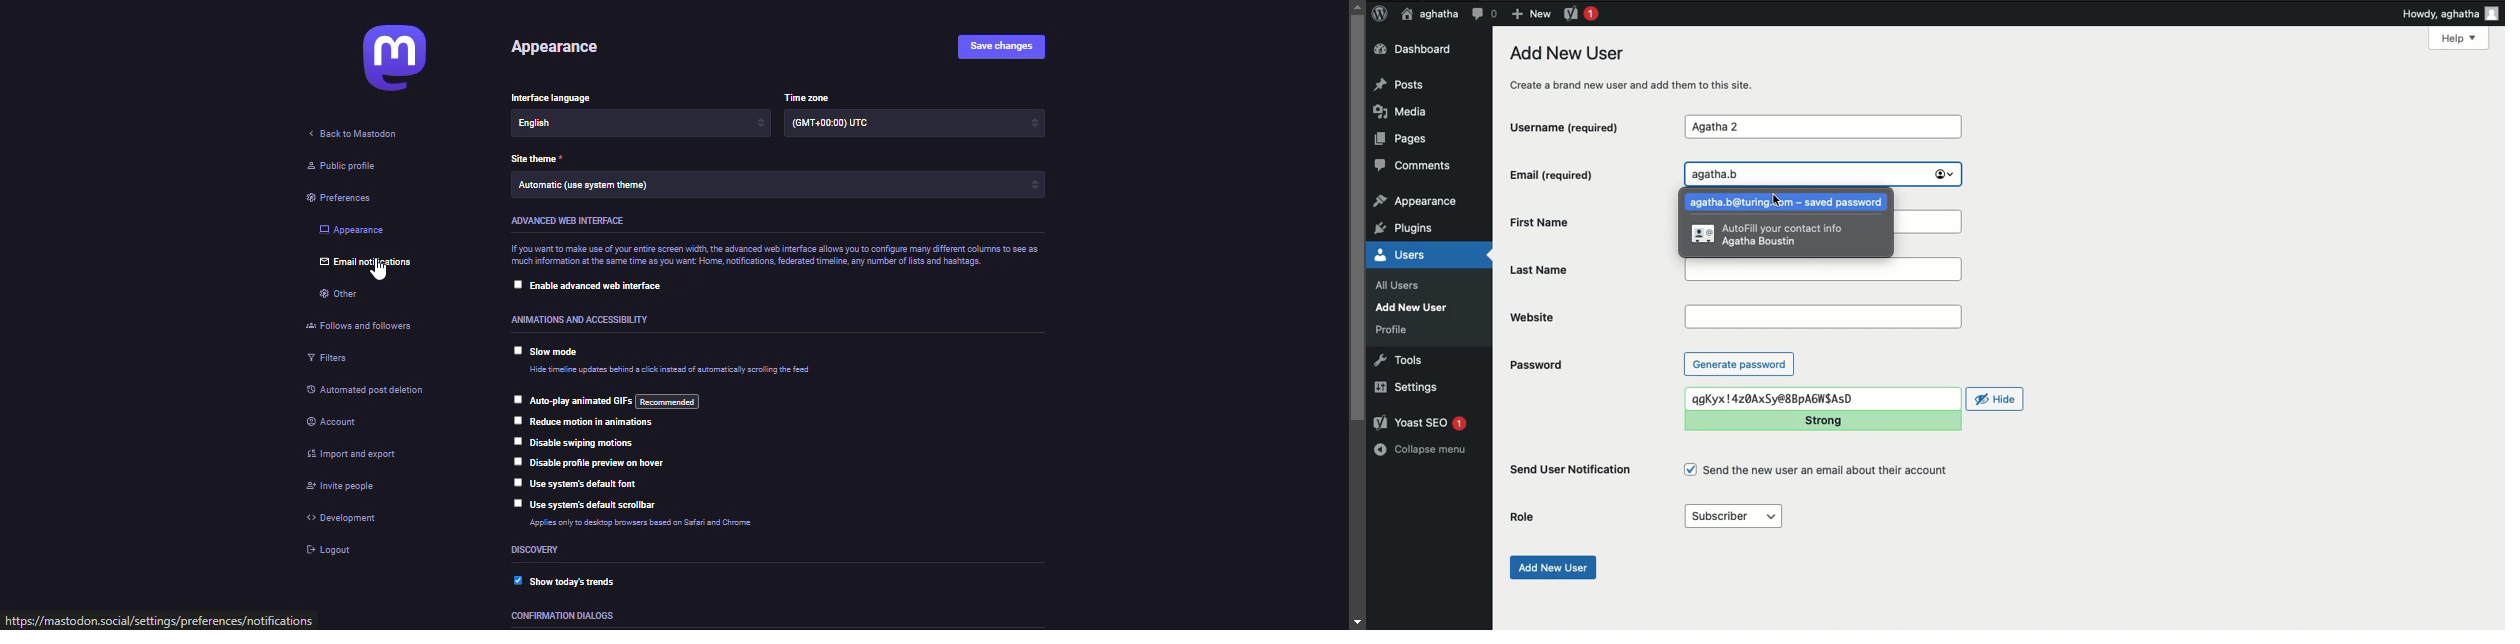 The image size is (2520, 644). Describe the element at coordinates (670, 370) in the screenshot. I see `info` at that location.